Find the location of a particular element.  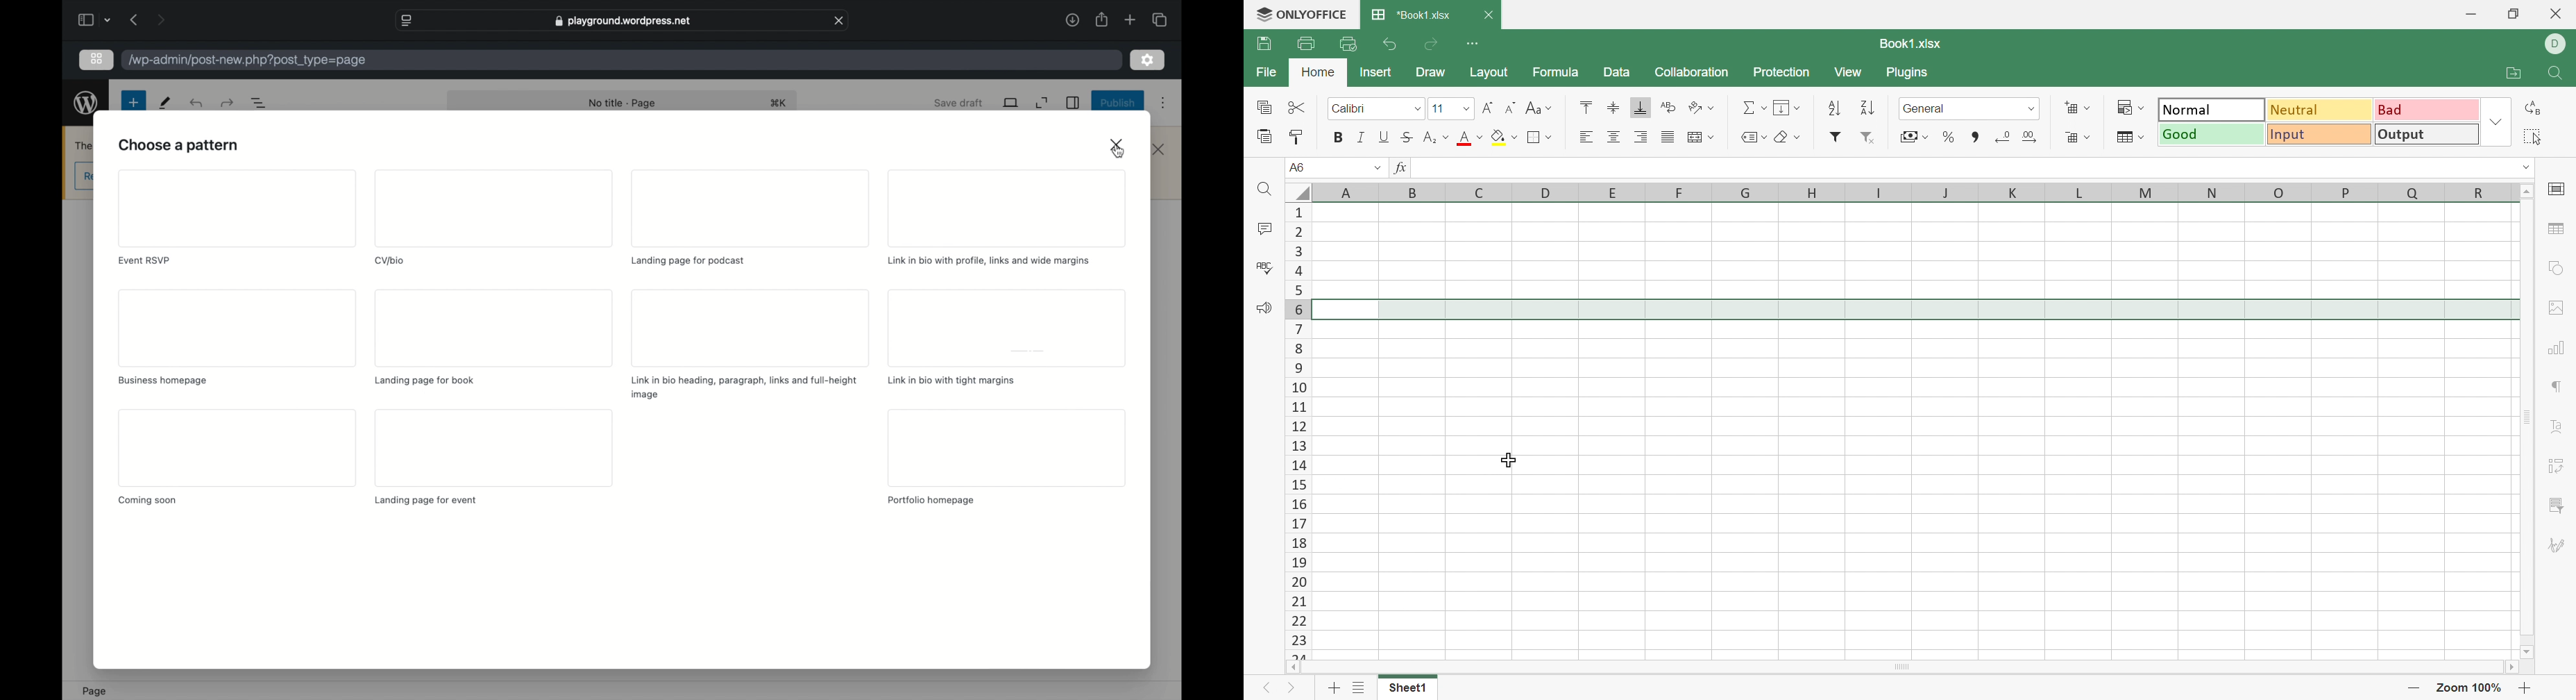

Summation is located at coordinates (1752, 106).